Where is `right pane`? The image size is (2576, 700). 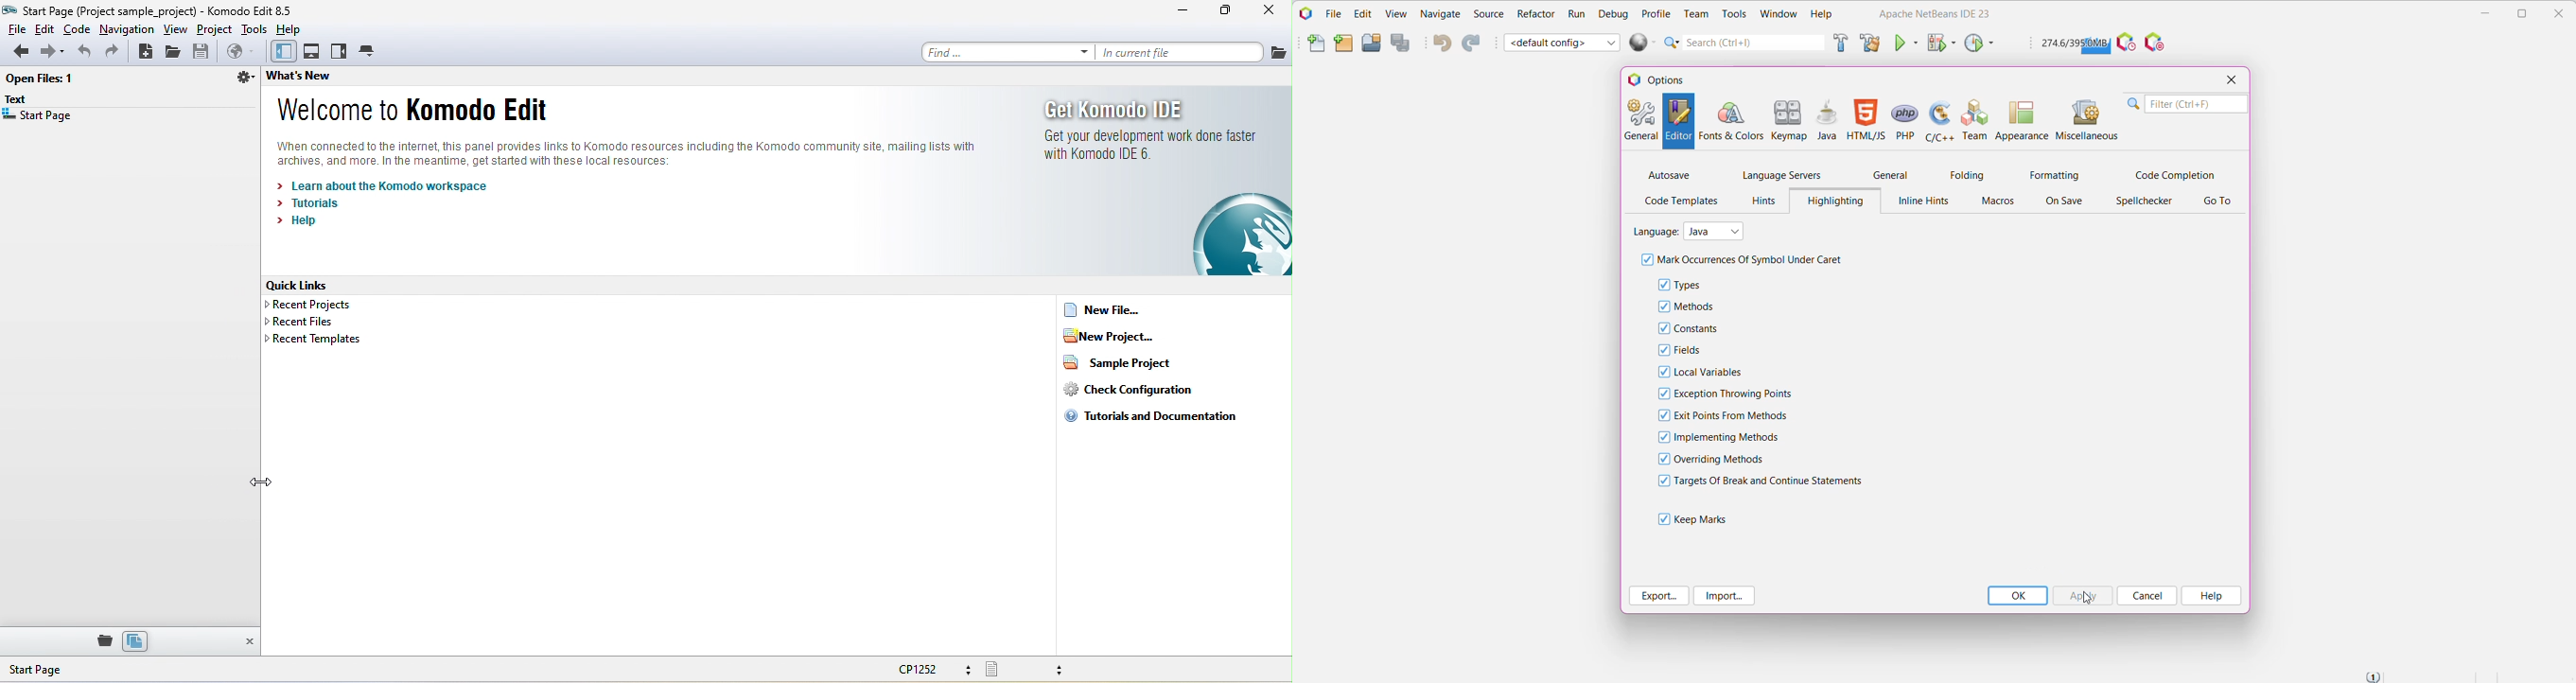
right pane is located at coordinates (340, 52).